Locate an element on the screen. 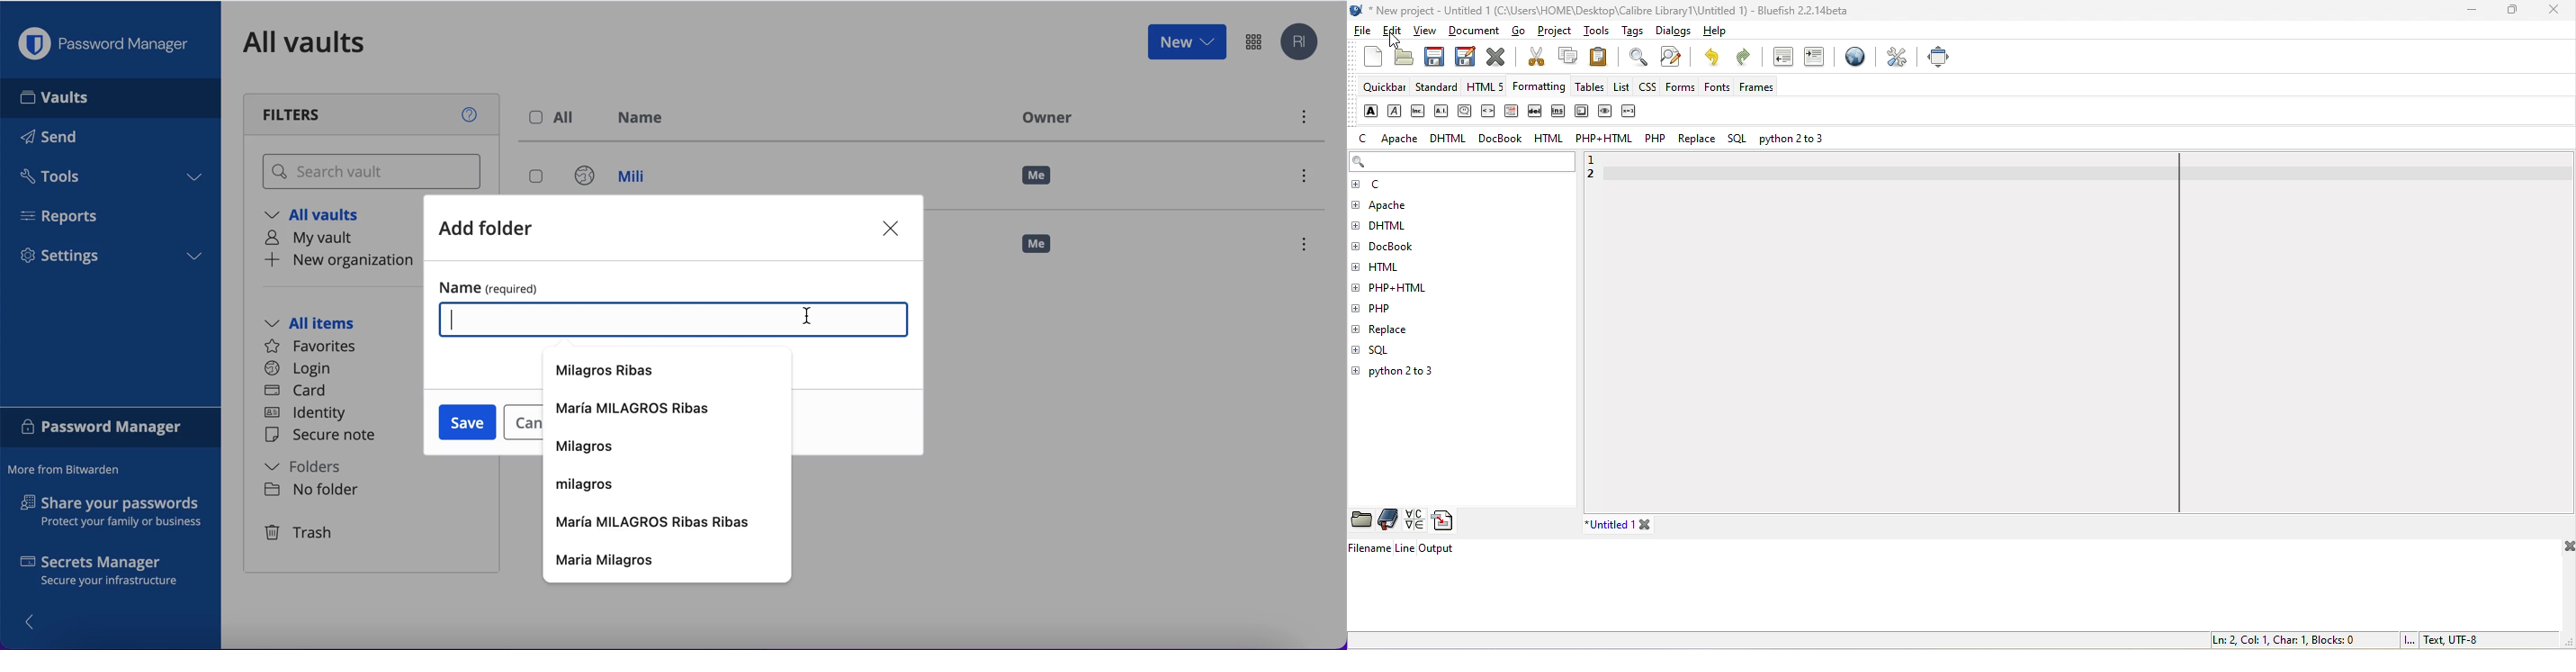 This screenshot has height=672, width=2576. minimize is located at coordinates (2469, 11).